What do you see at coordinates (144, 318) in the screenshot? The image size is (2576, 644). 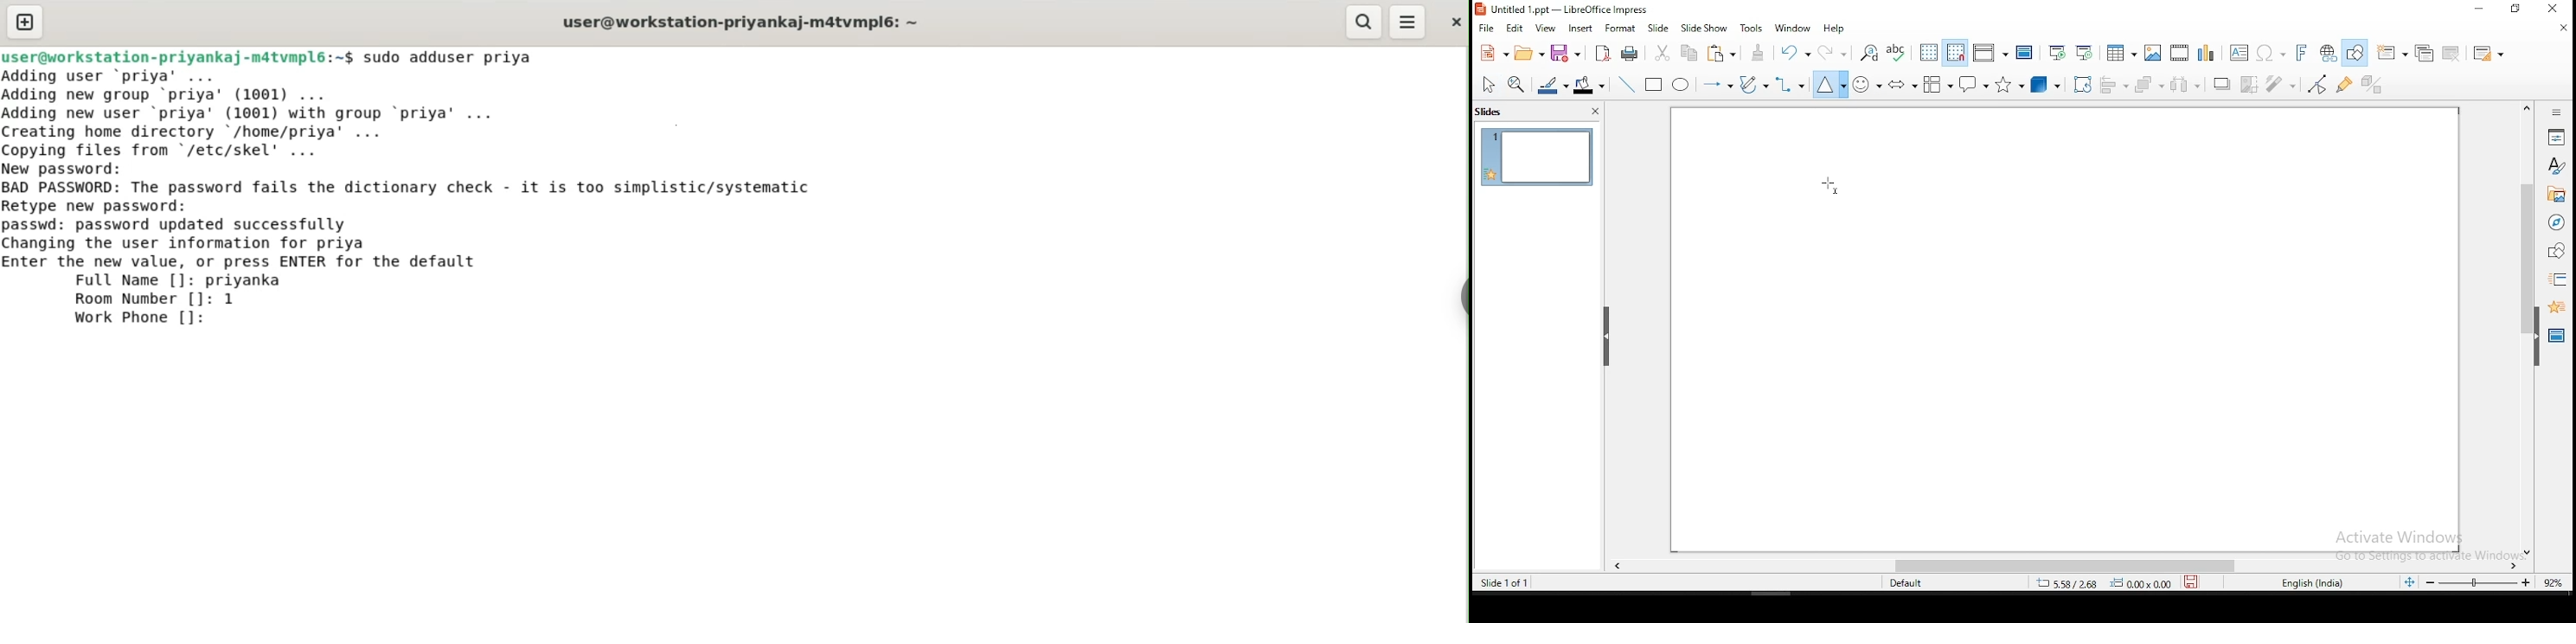 I see `Work Phone []:` at bounding box center [144, 318].